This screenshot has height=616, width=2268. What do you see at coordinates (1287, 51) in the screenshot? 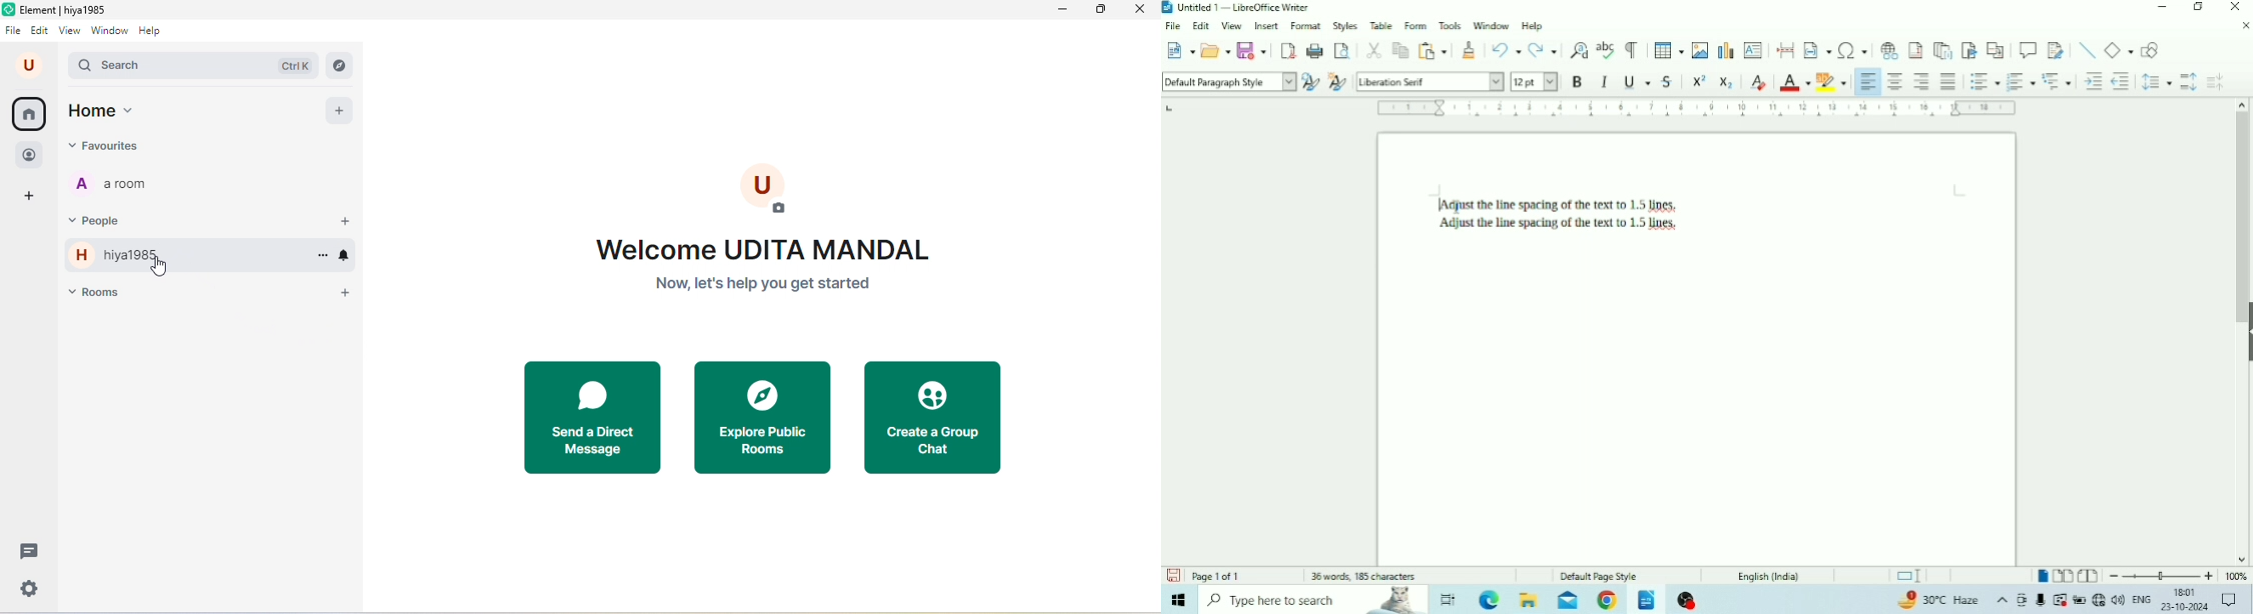
I see `Export as PDF` at bounding box center [1287, 51].